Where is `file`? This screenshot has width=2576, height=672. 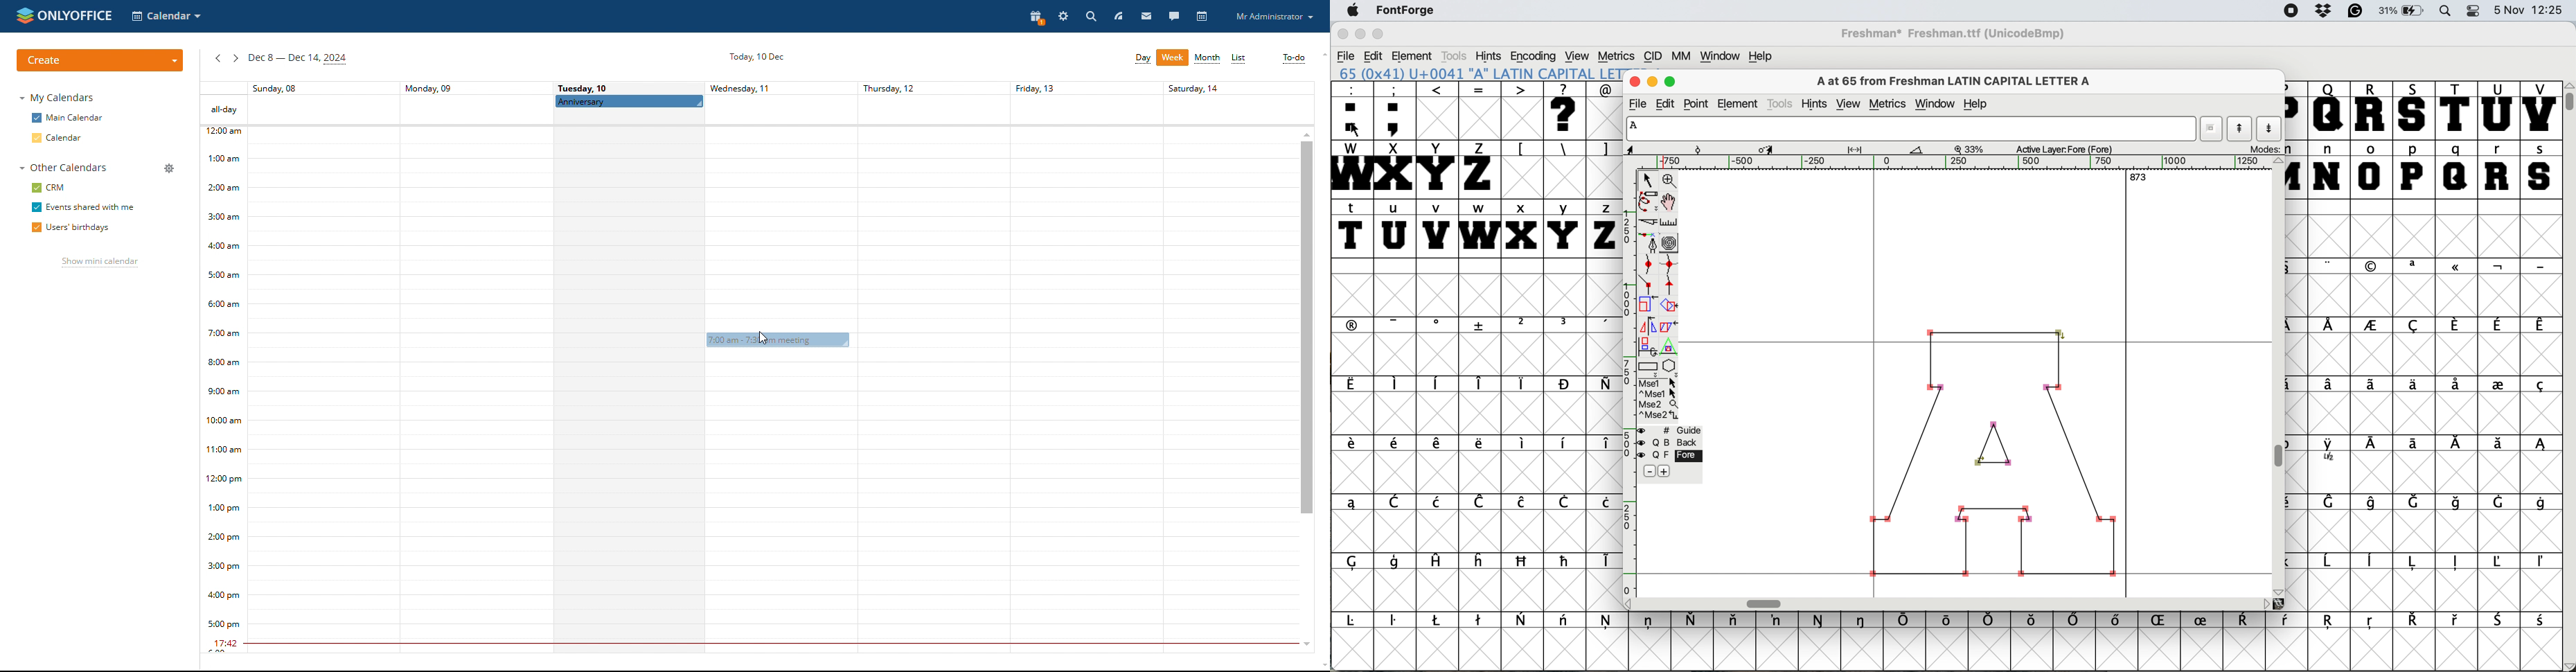 file is located at coordinates (1637, 103).